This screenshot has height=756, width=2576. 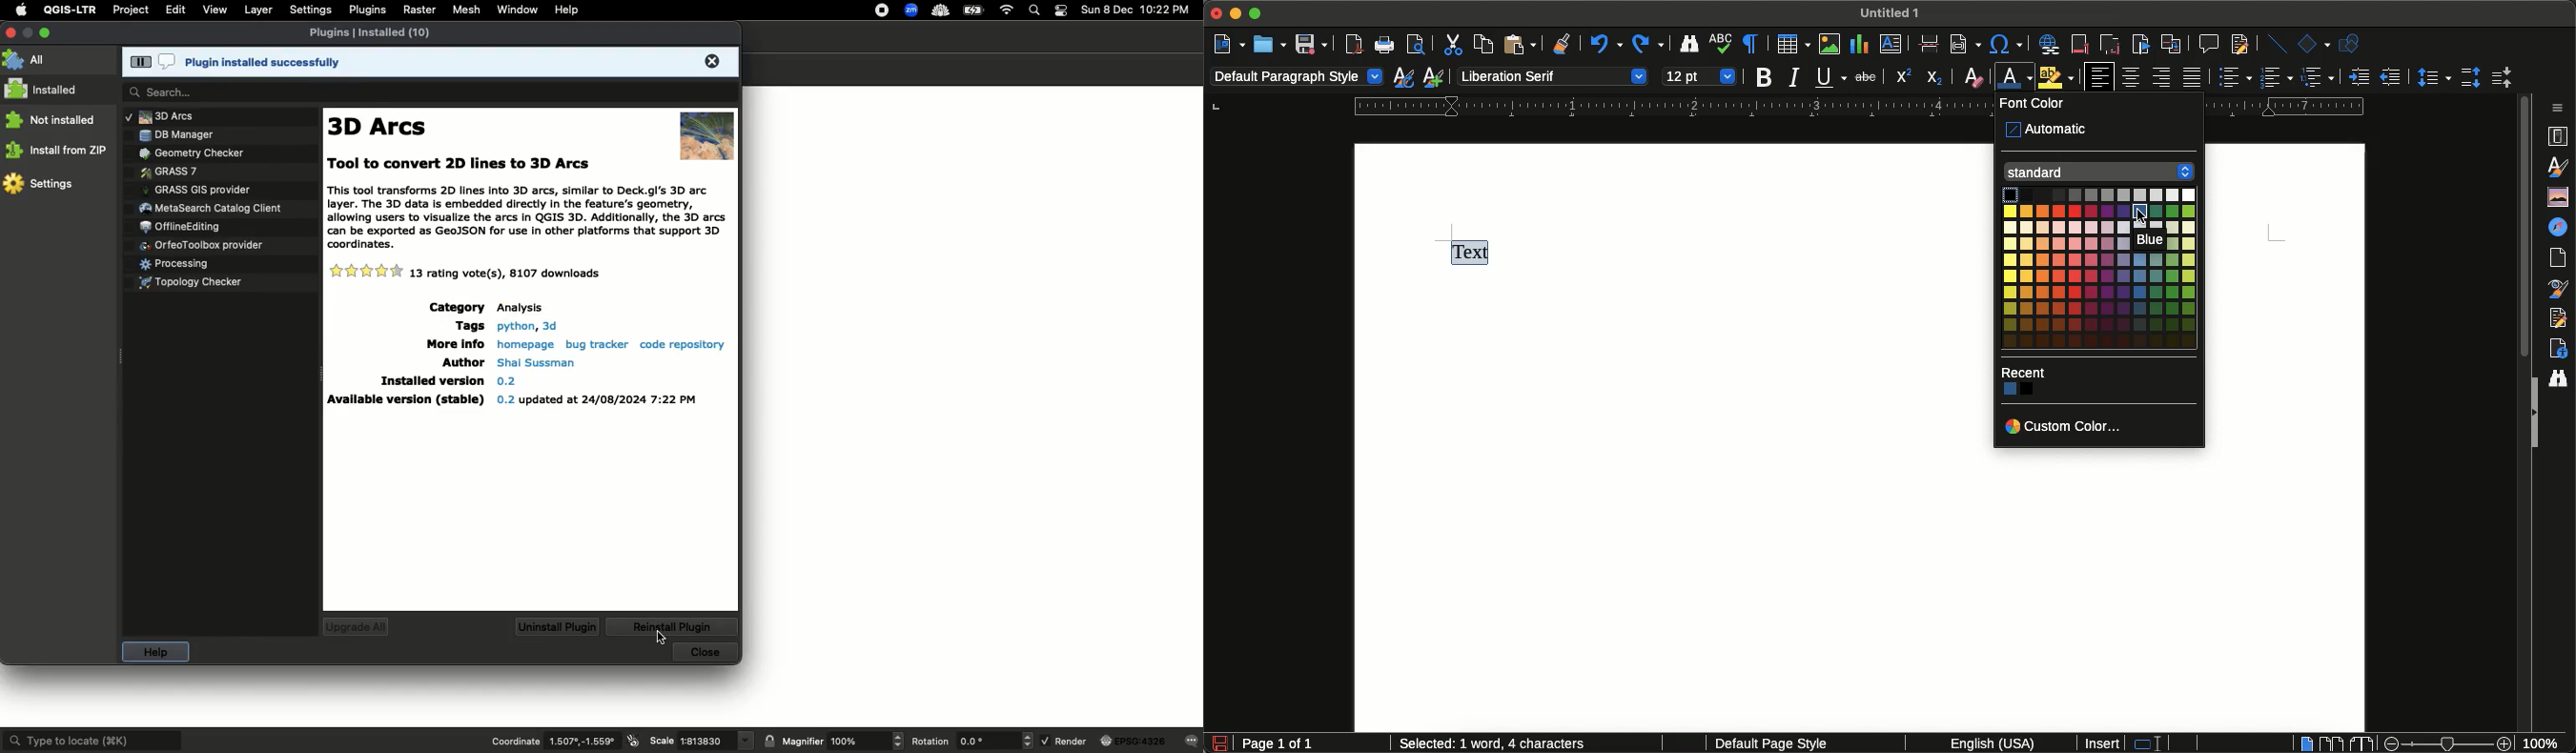 What do you see at coordinates (2354, 44) in the screenshot?
I see `Show draw functions` at bounding box center [2354, 44].